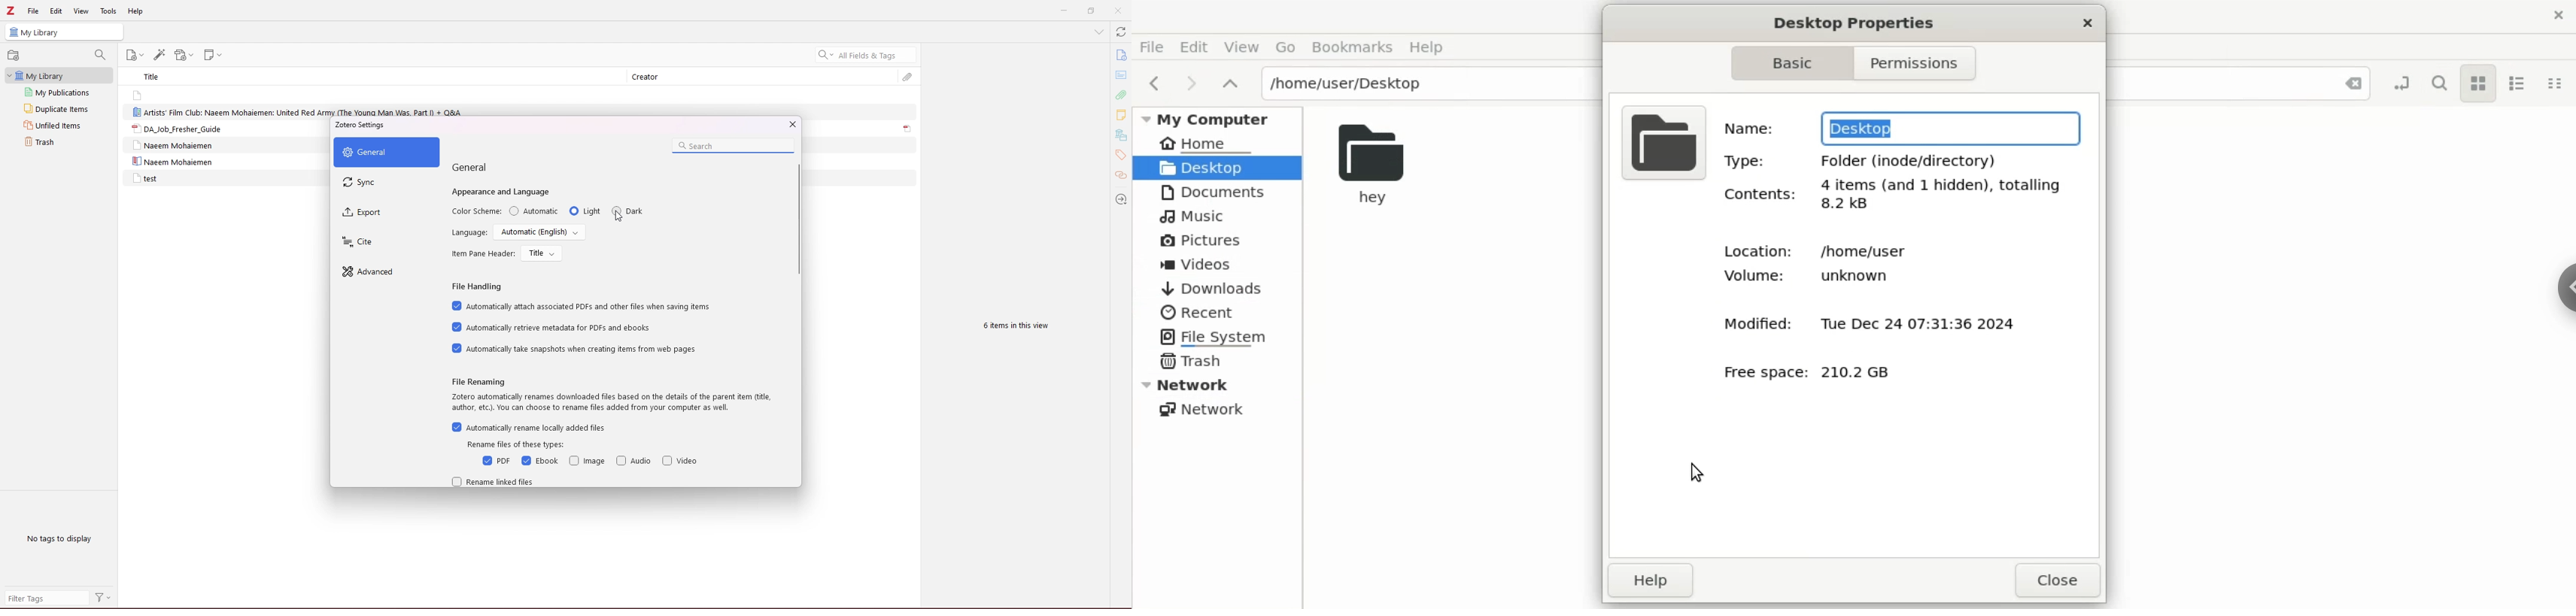  What do you see at coordinates (608, 405) in the screenshot?
I see `Zotero automatically renames downloaded files based on the details of the parent item (title,
author, etc). You can choose to rename files added from your computer as well.` at bounding box center [608, 405].